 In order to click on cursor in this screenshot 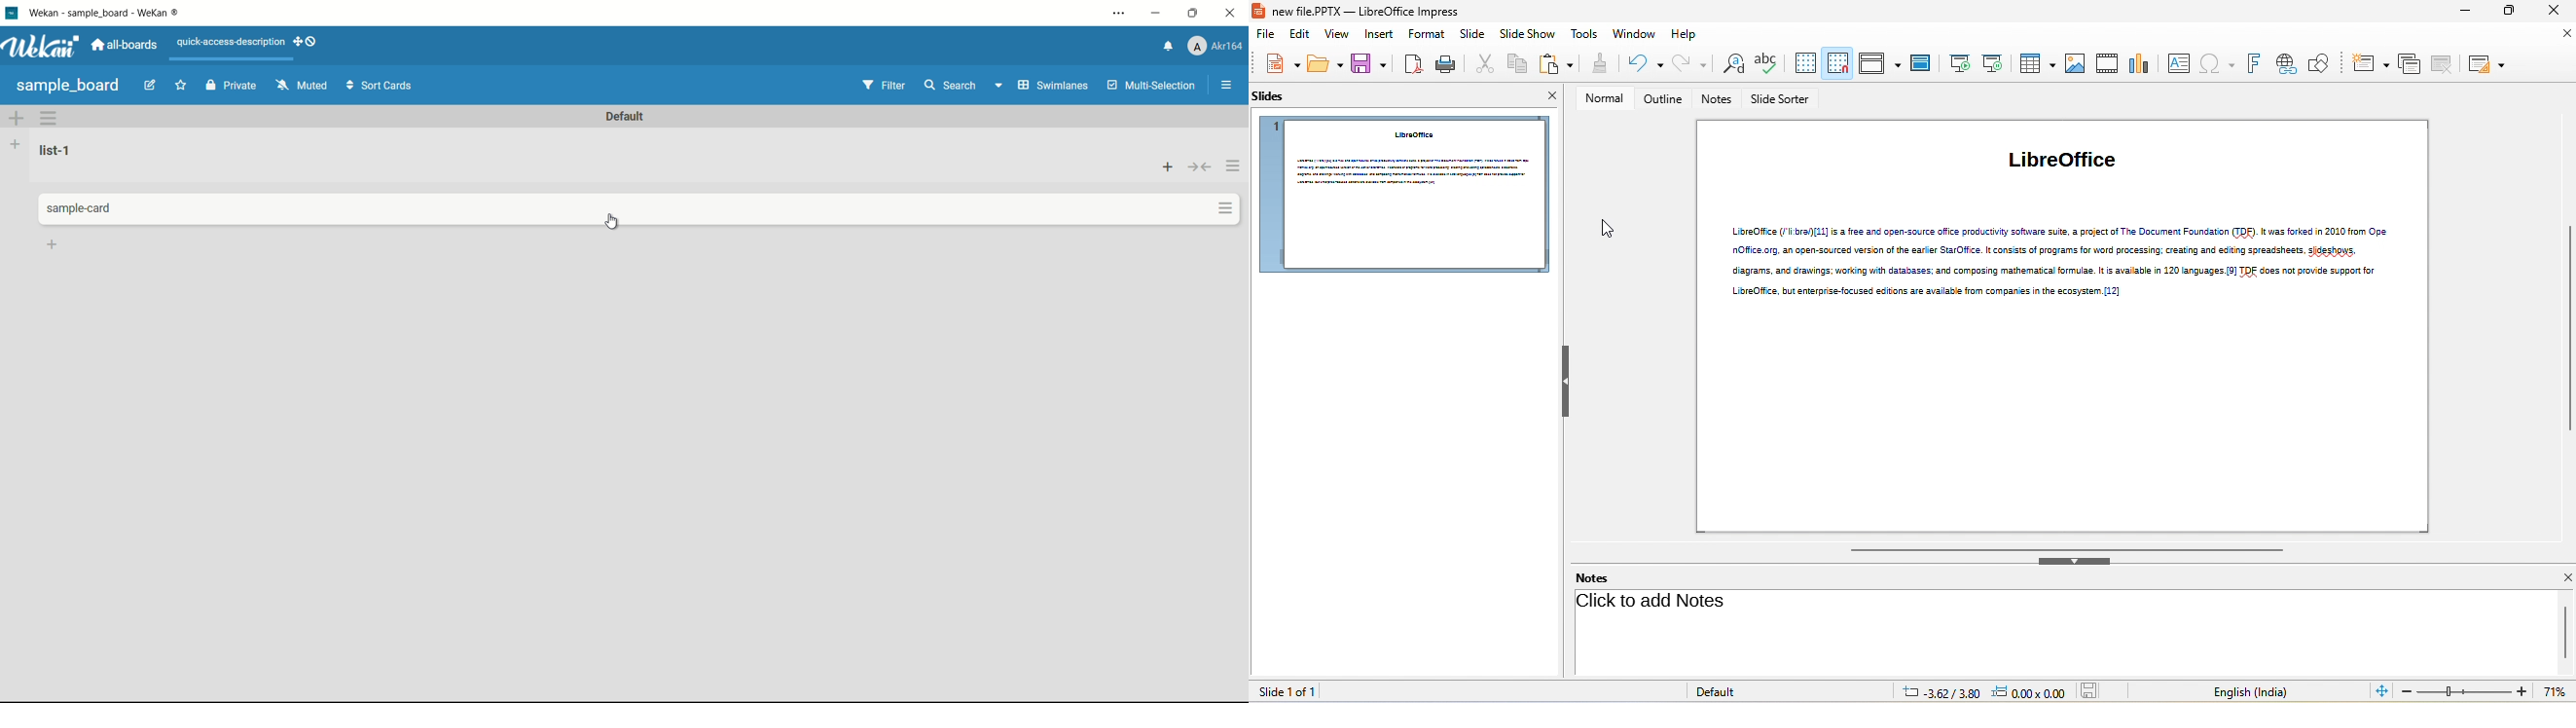, I will do `click(1609, 230)`.